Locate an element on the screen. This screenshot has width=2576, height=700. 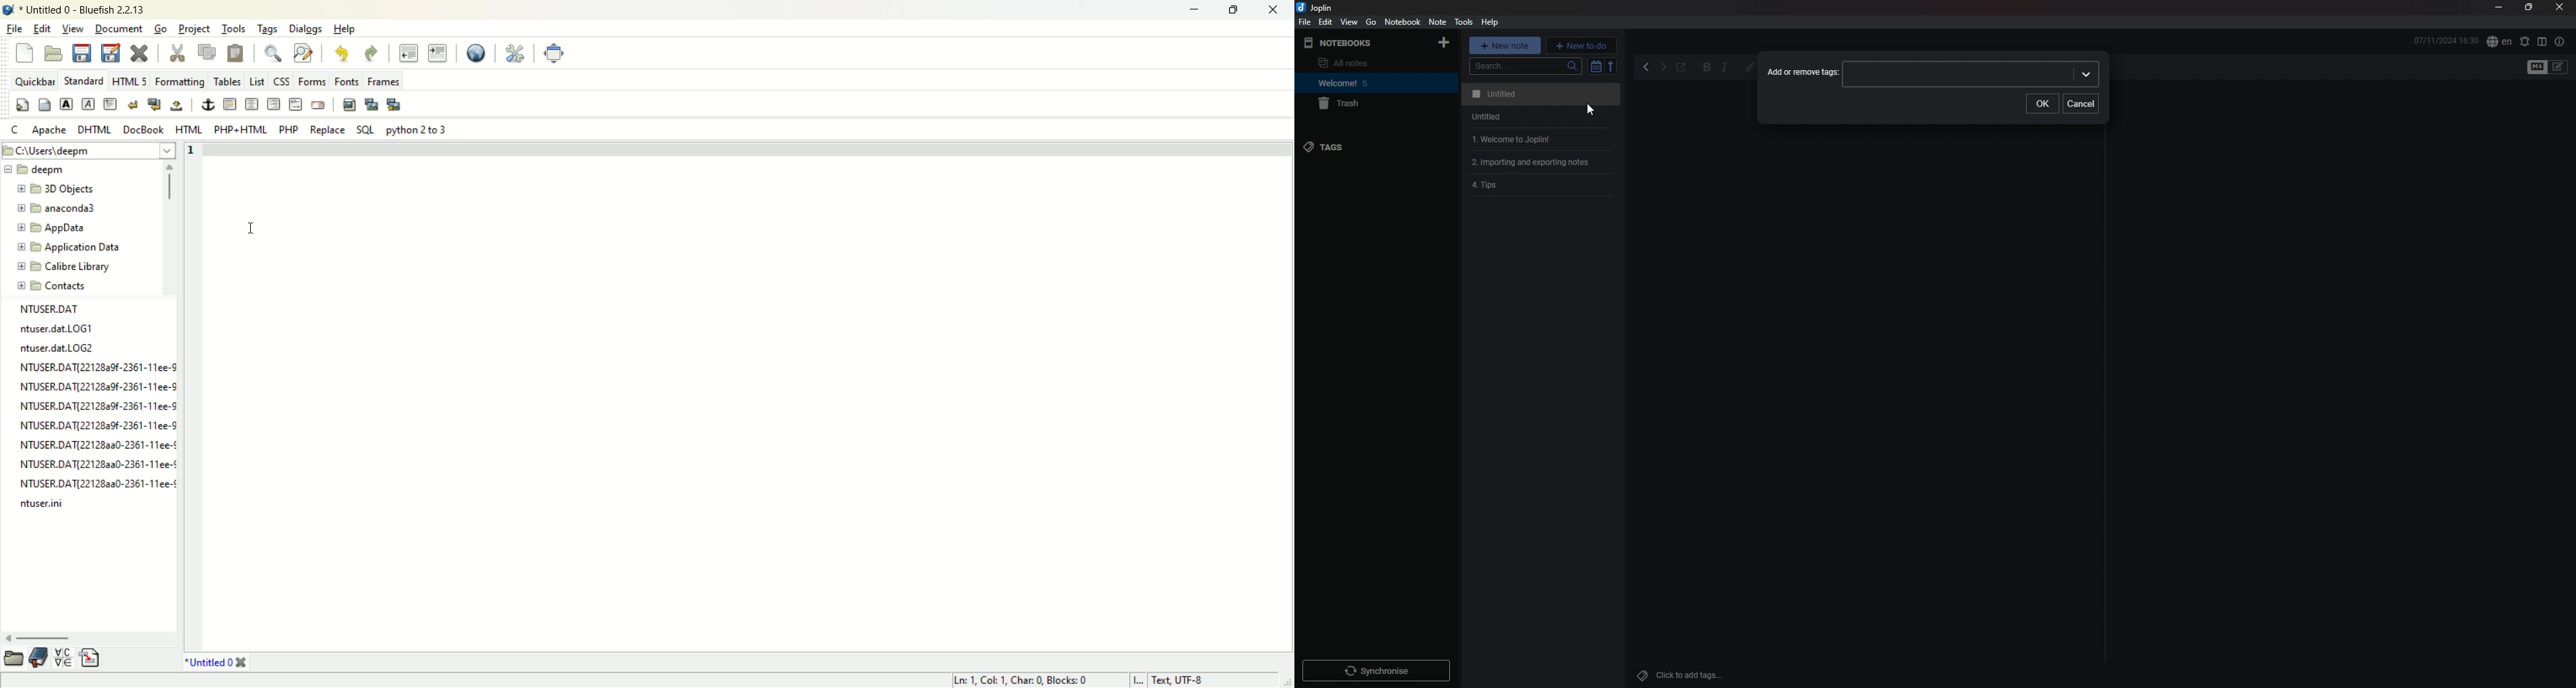
new file is located at coordinates (24, 53).